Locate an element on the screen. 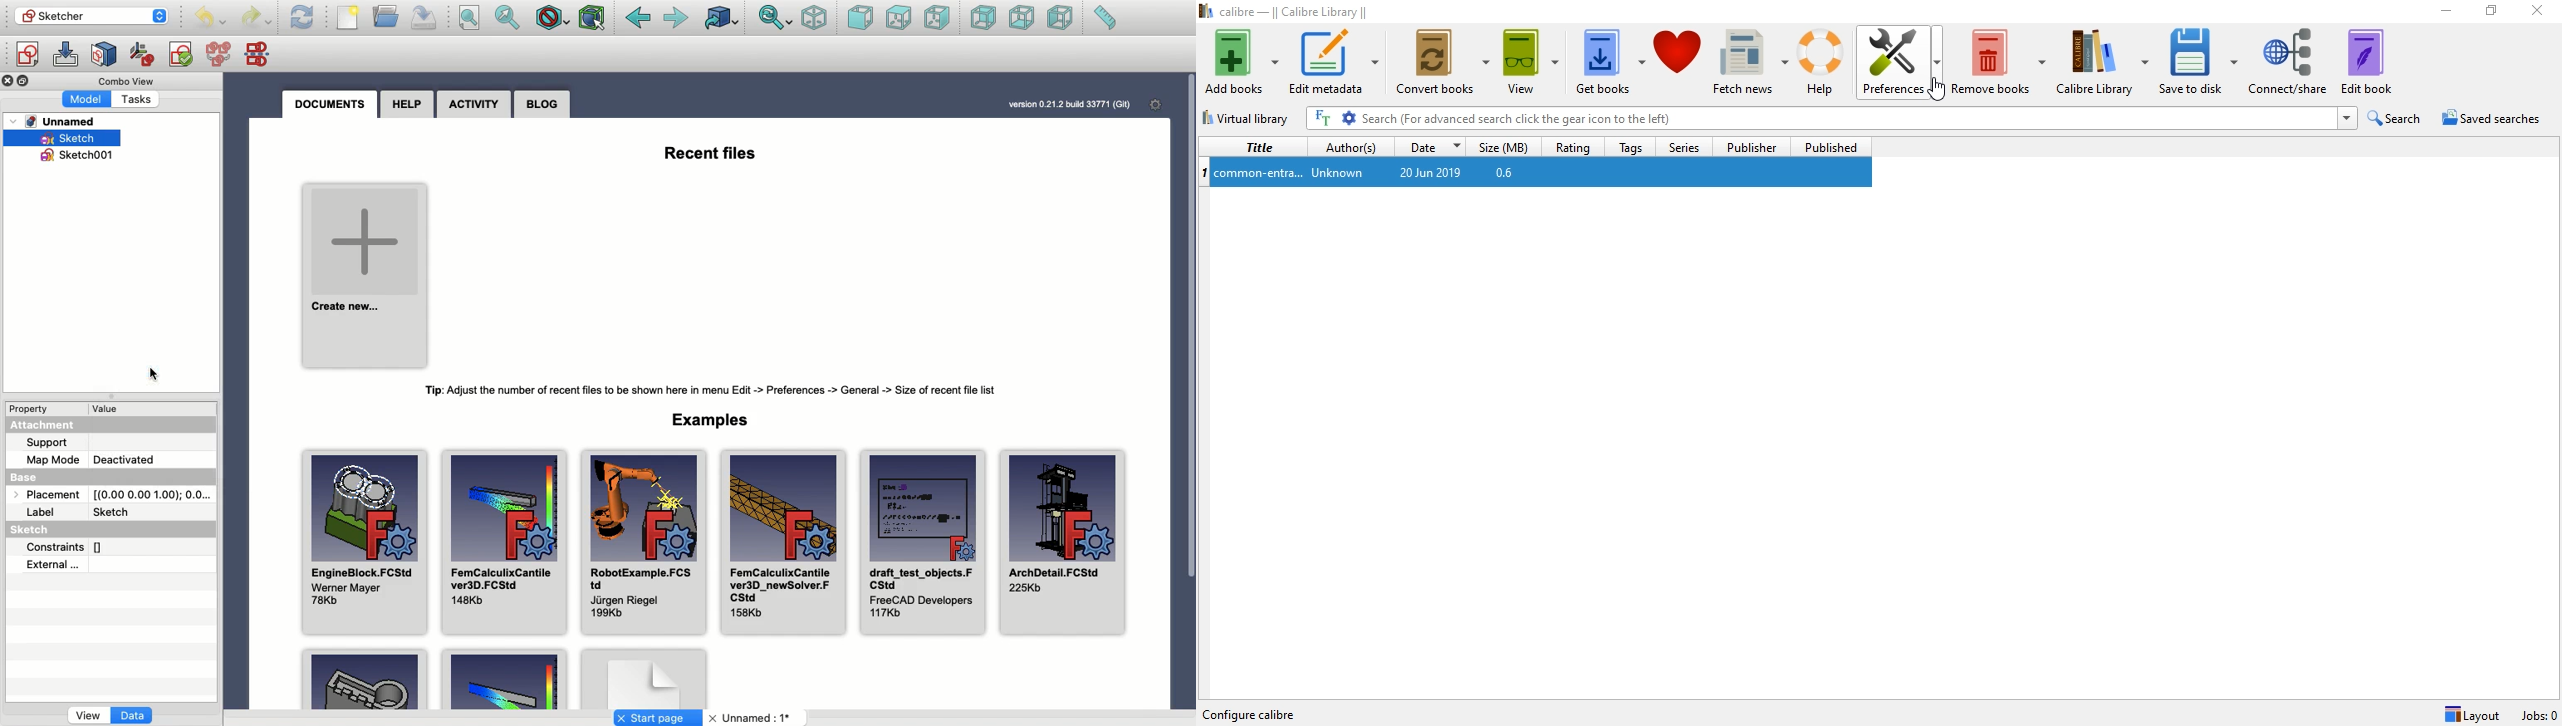  Virtual library is located at coordinates (1248, 115).